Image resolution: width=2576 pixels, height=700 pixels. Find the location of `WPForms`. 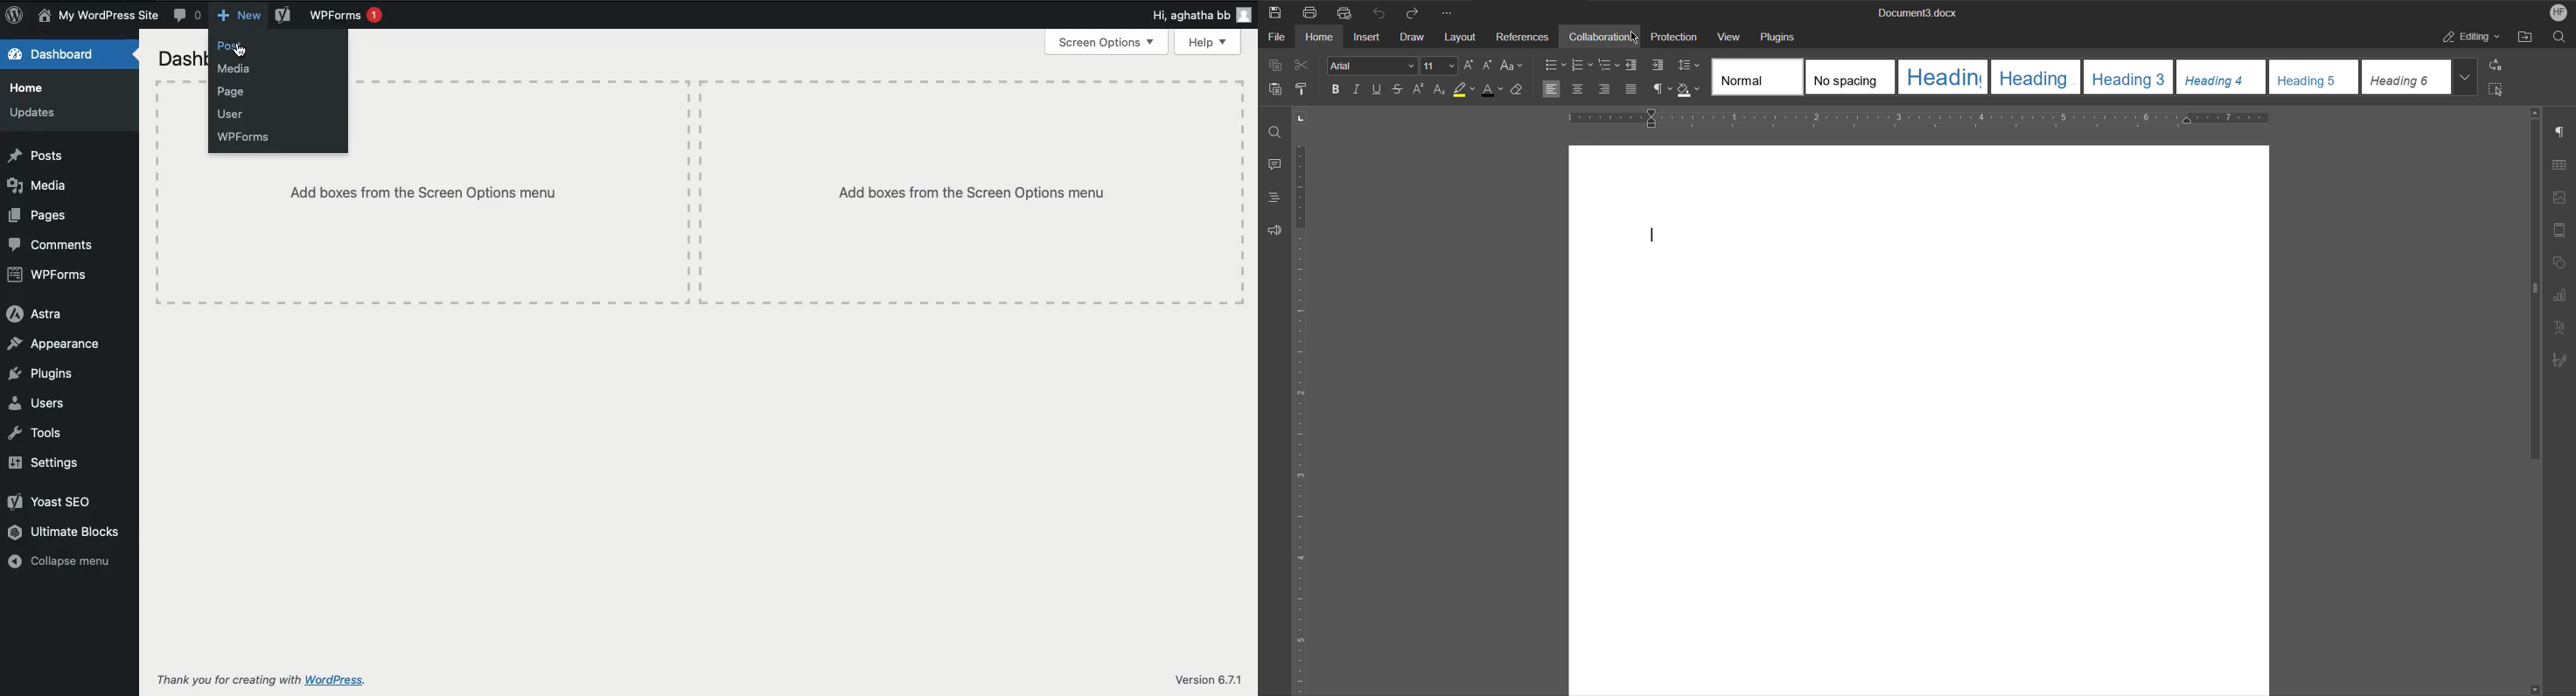

WPForms is located at coordinates (247, 136).